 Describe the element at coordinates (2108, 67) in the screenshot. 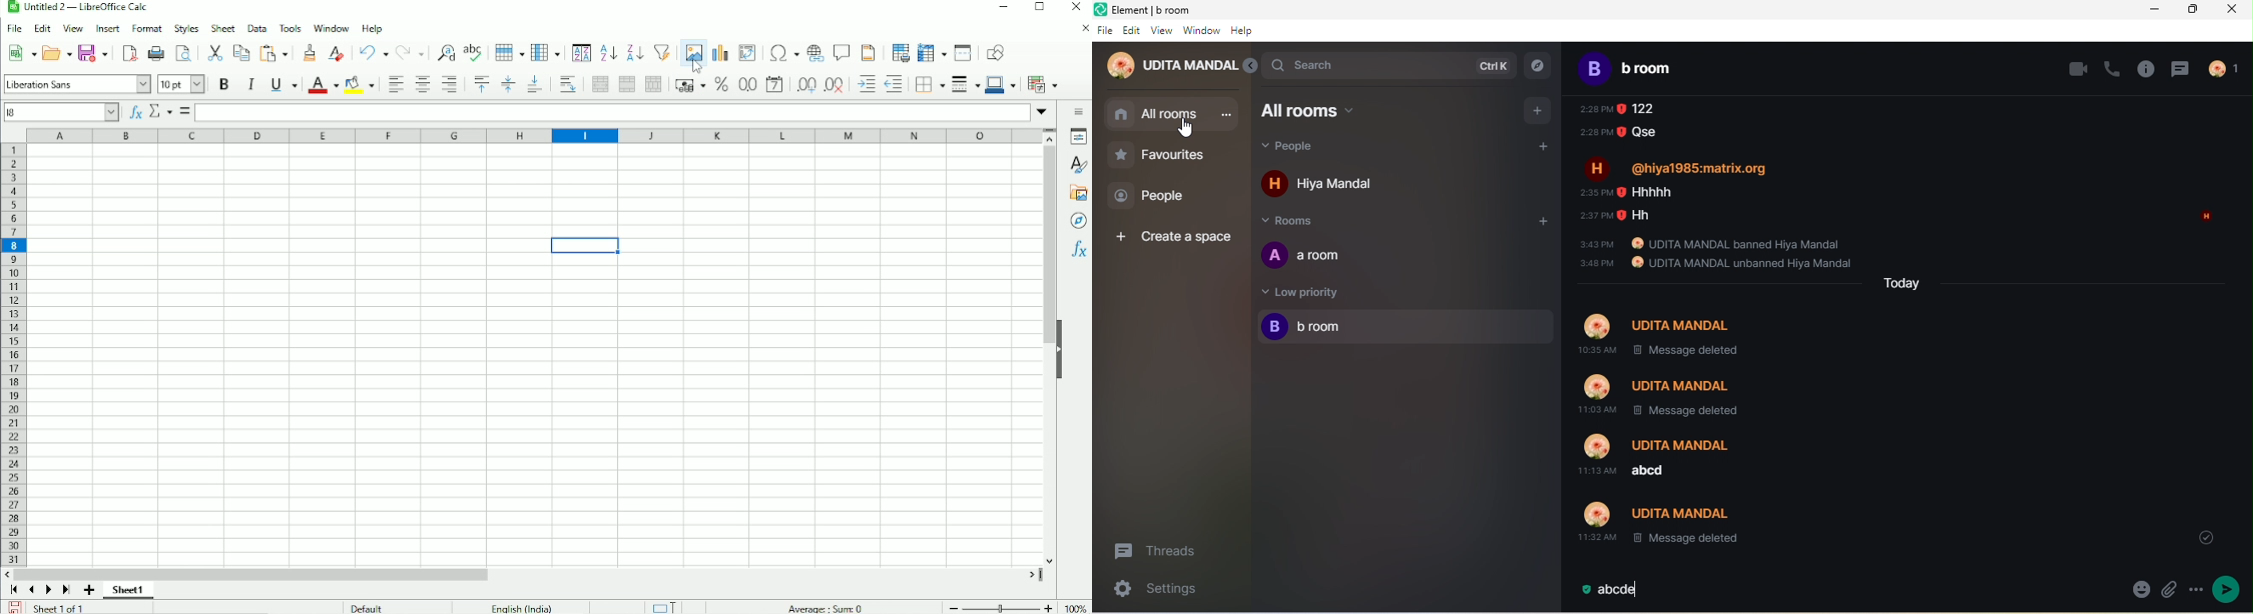

I see `voice call` at that location.